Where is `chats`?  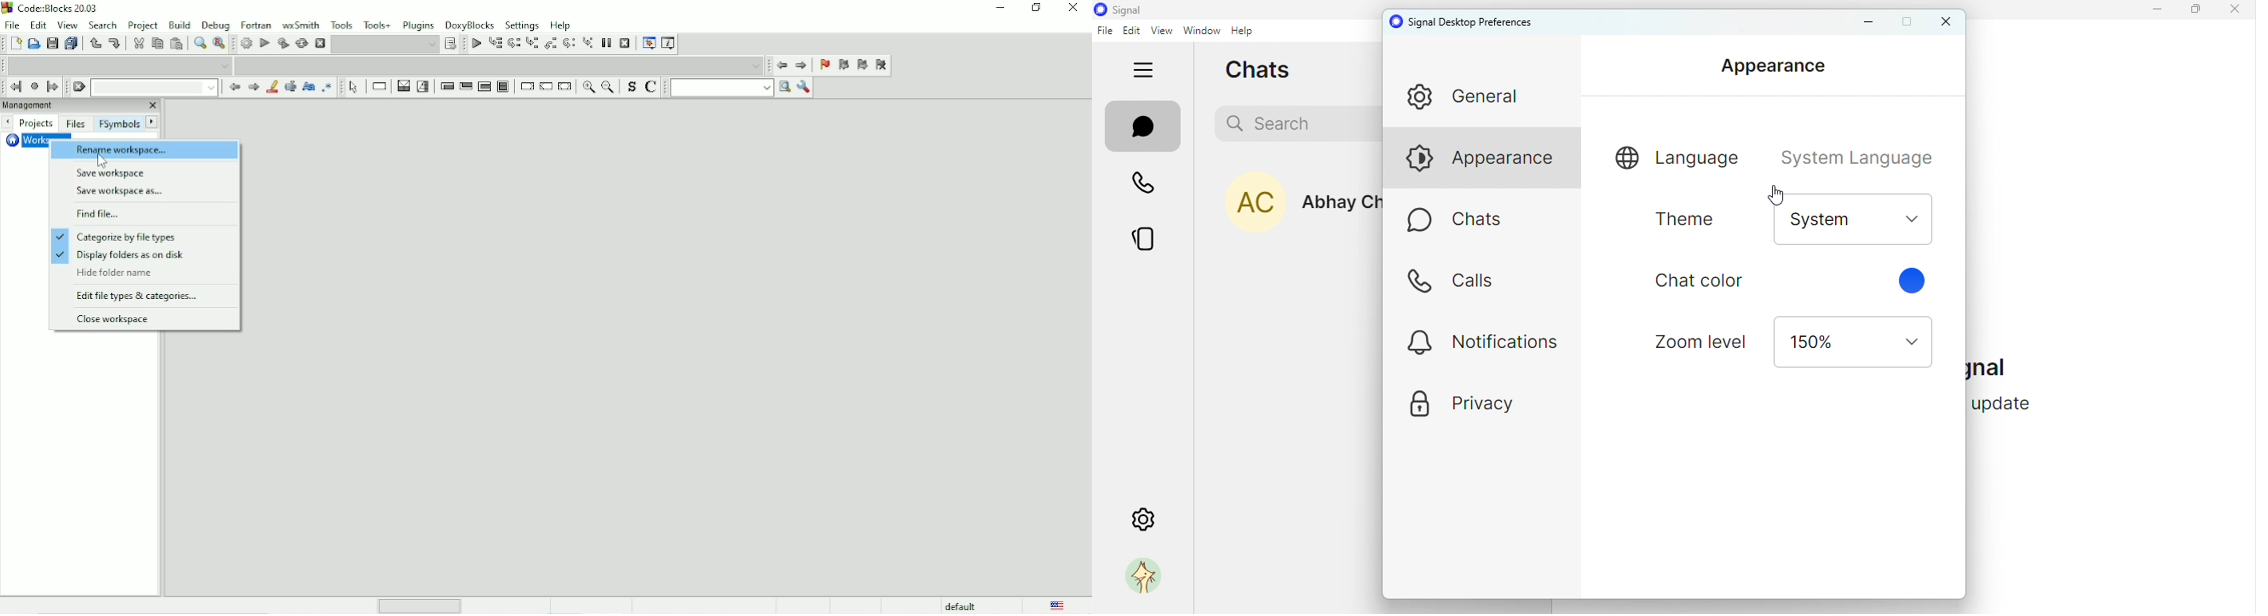
chats is located at coordinates (1143, 127).